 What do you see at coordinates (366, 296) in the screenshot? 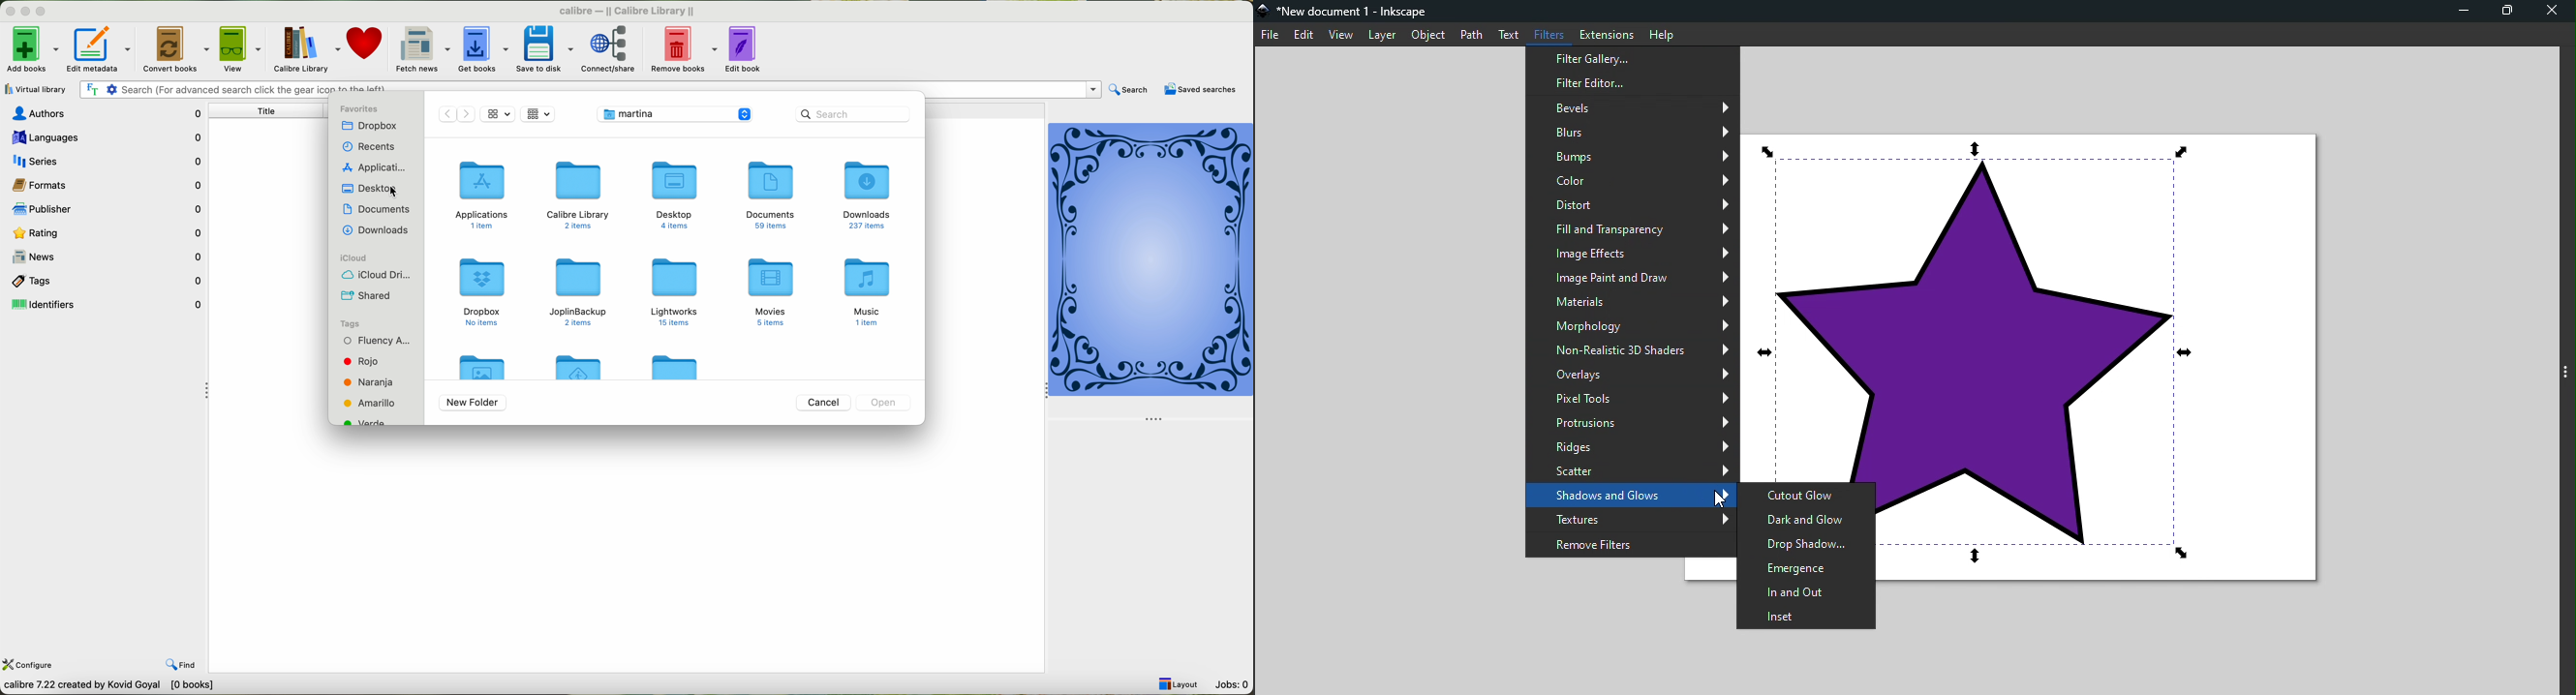
I see `shared` at bounding box center [366, 296].